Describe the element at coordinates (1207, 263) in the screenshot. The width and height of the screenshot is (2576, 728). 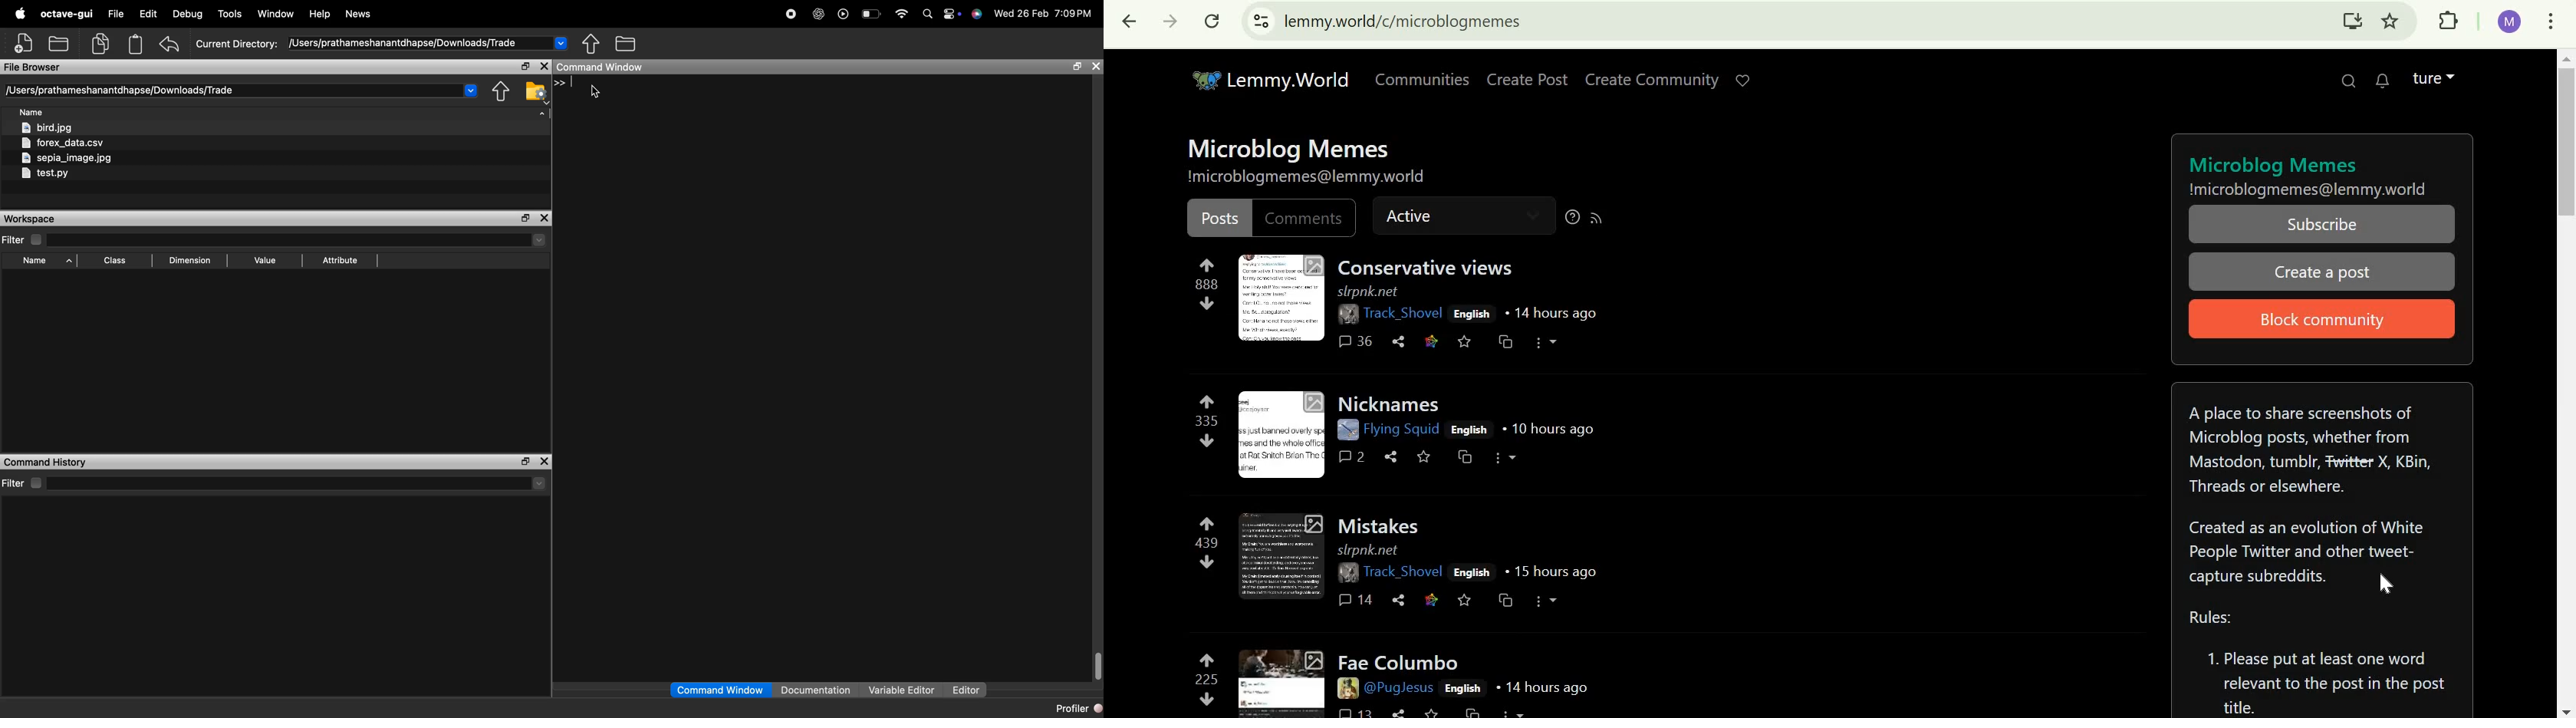
I see `upvote` at that location.